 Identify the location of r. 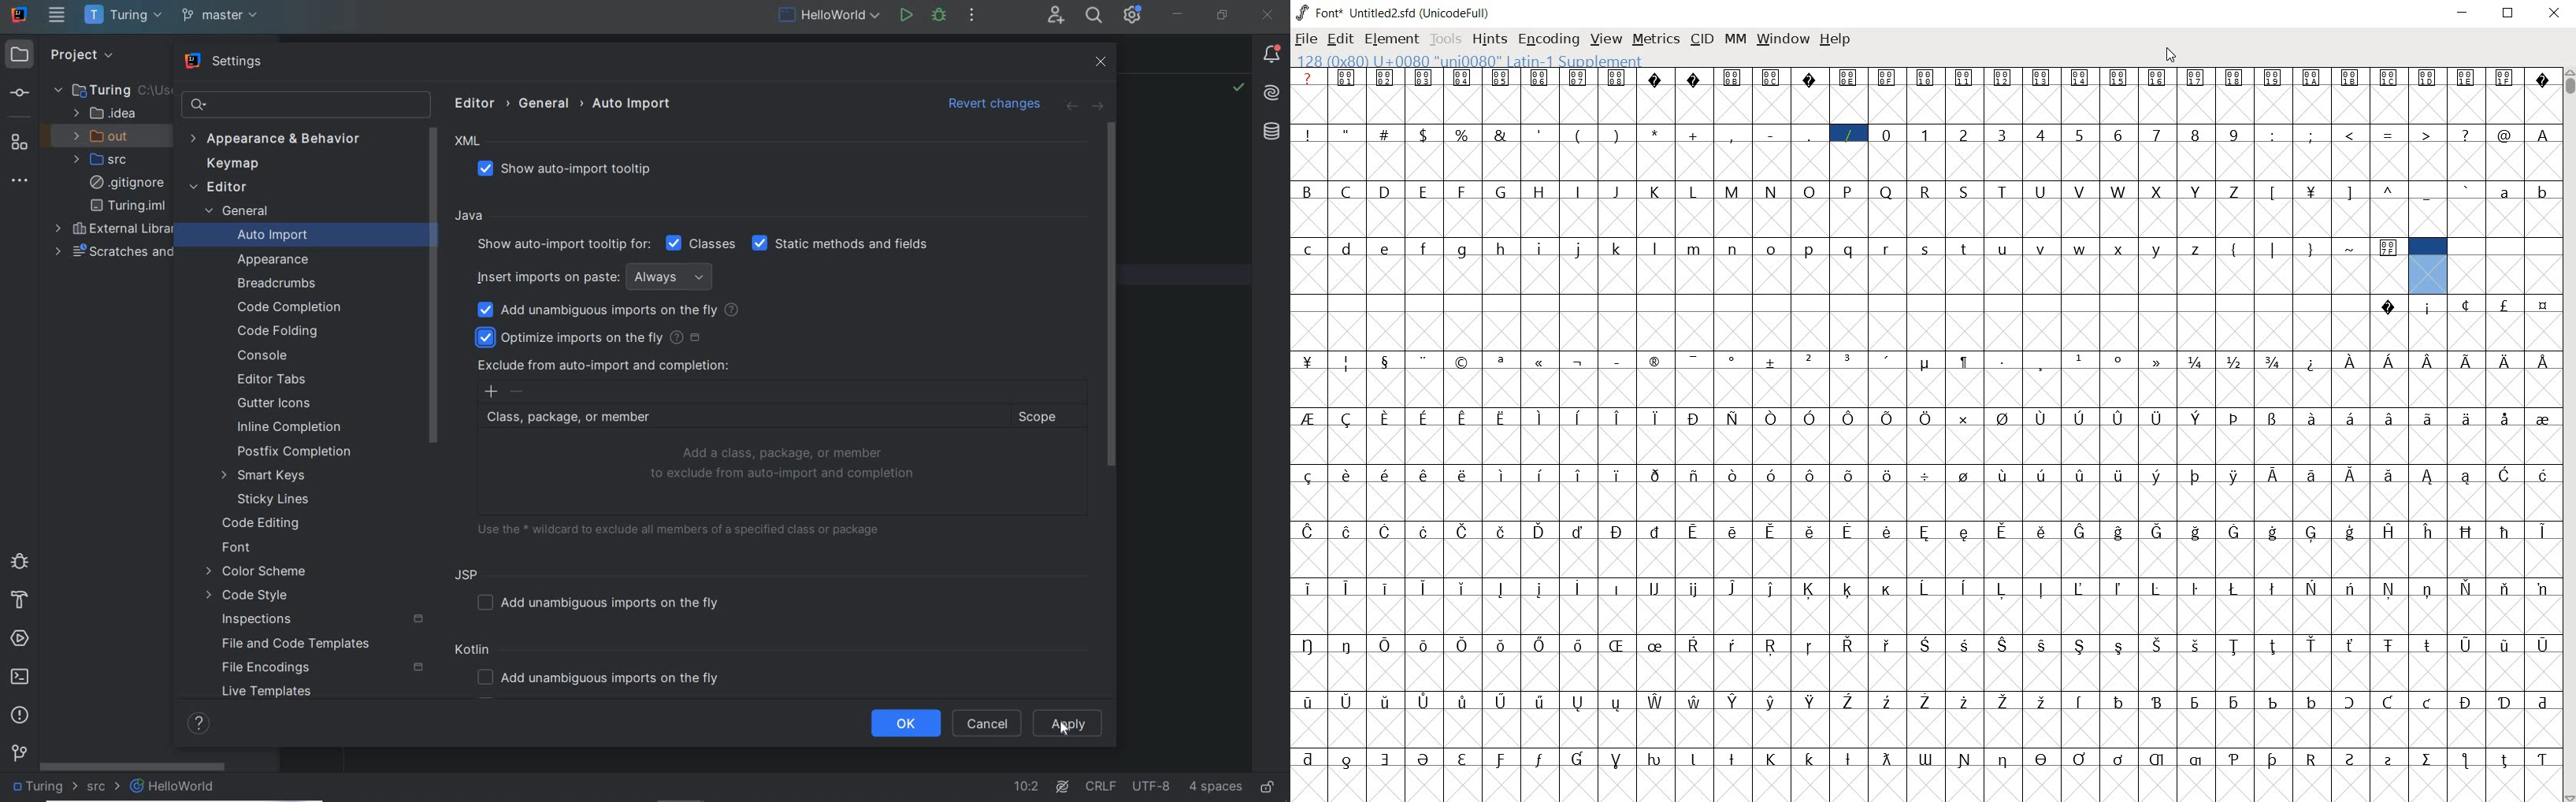
(1887, 247).